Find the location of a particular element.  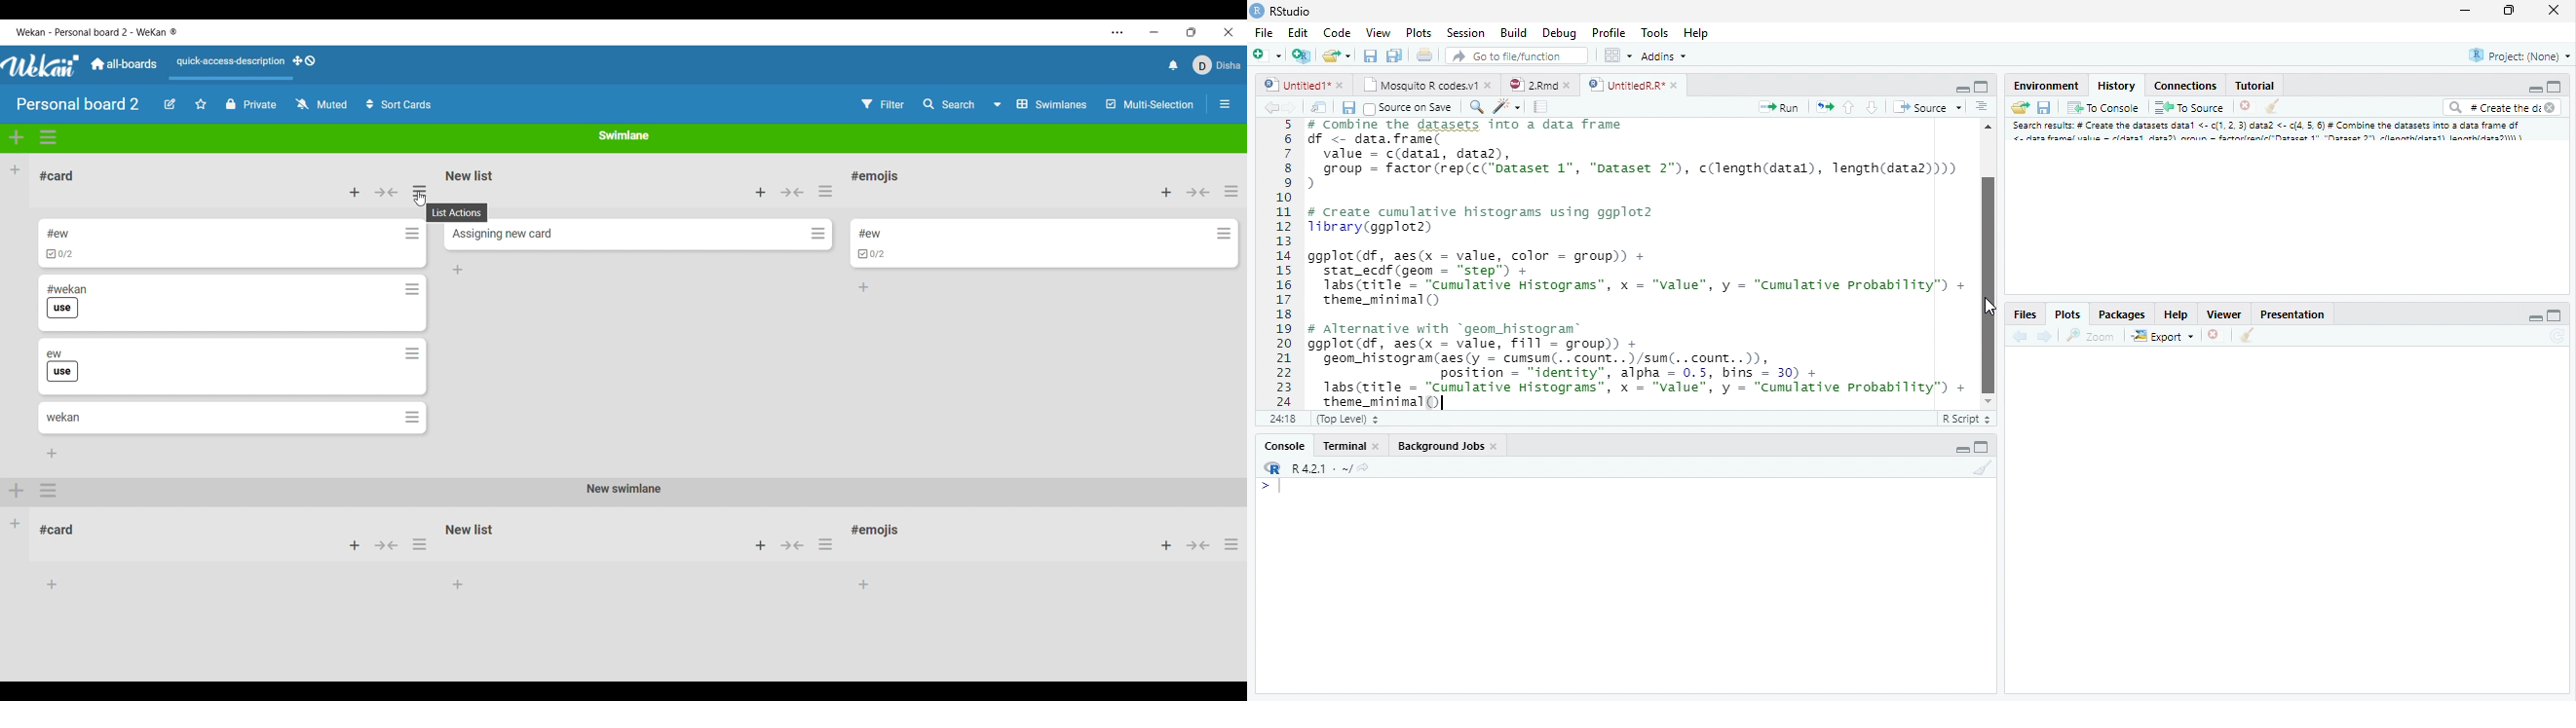

Minimize is located at coordinates (2468, 11).